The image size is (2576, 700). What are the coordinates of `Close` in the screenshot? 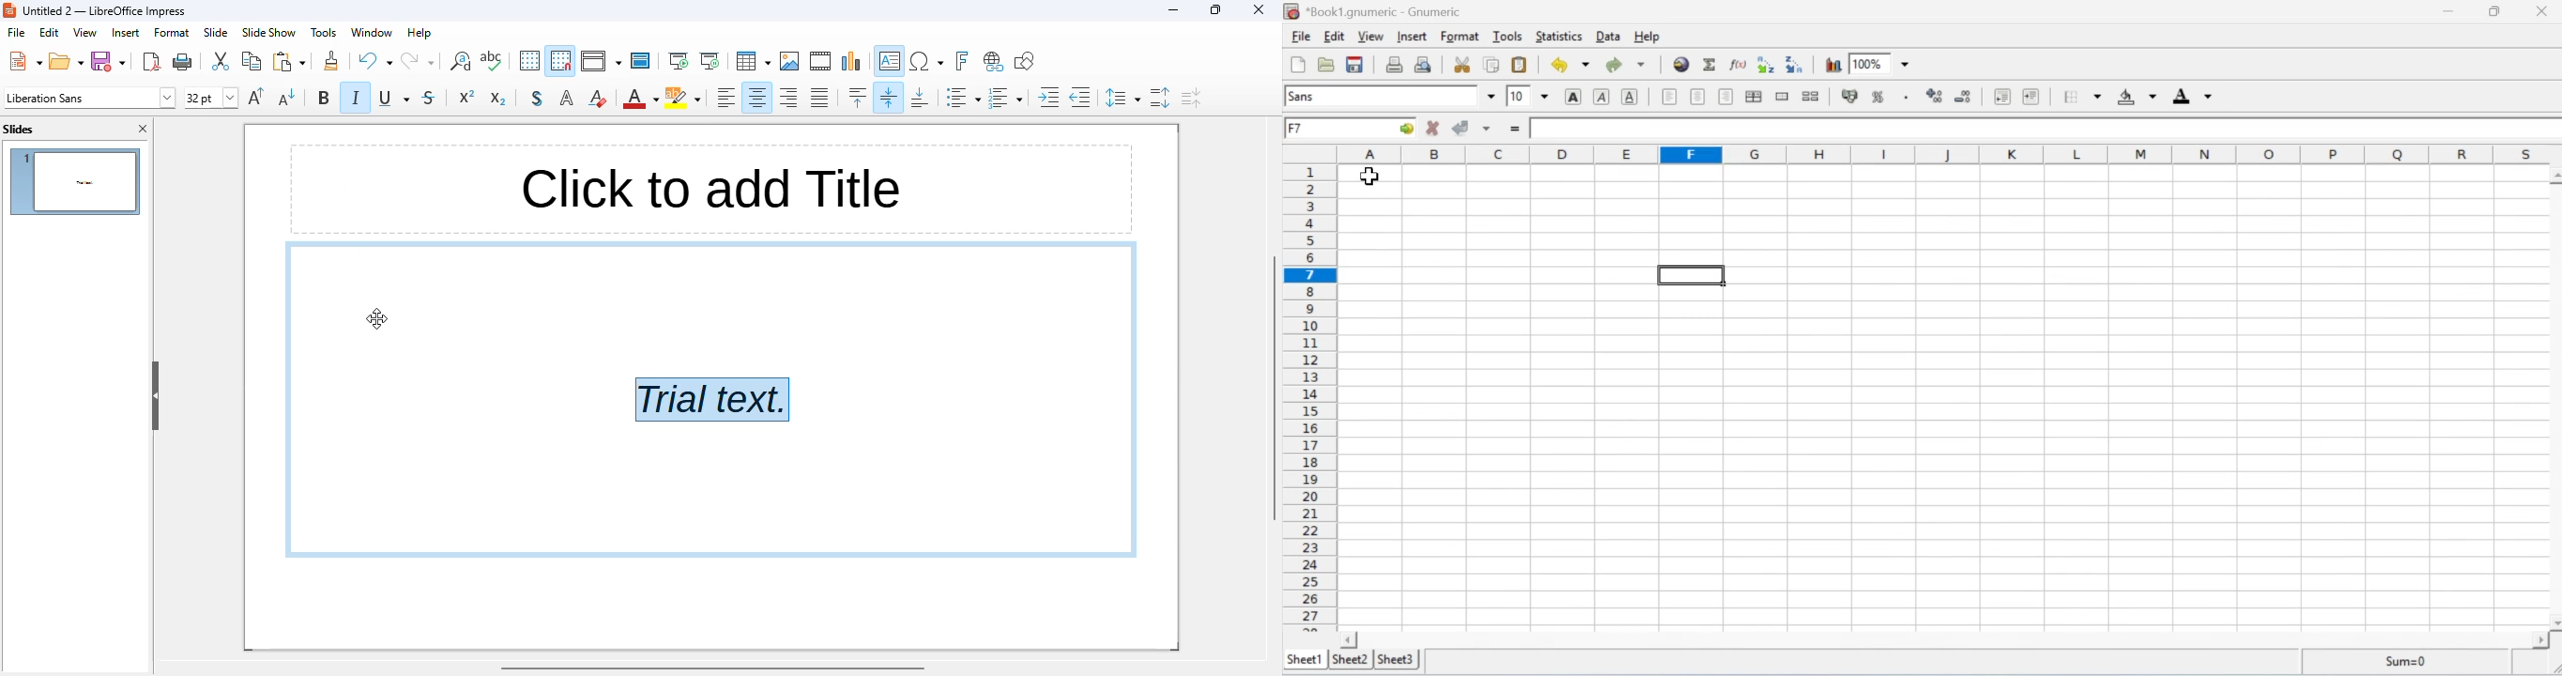 It's located at (2540, 11).